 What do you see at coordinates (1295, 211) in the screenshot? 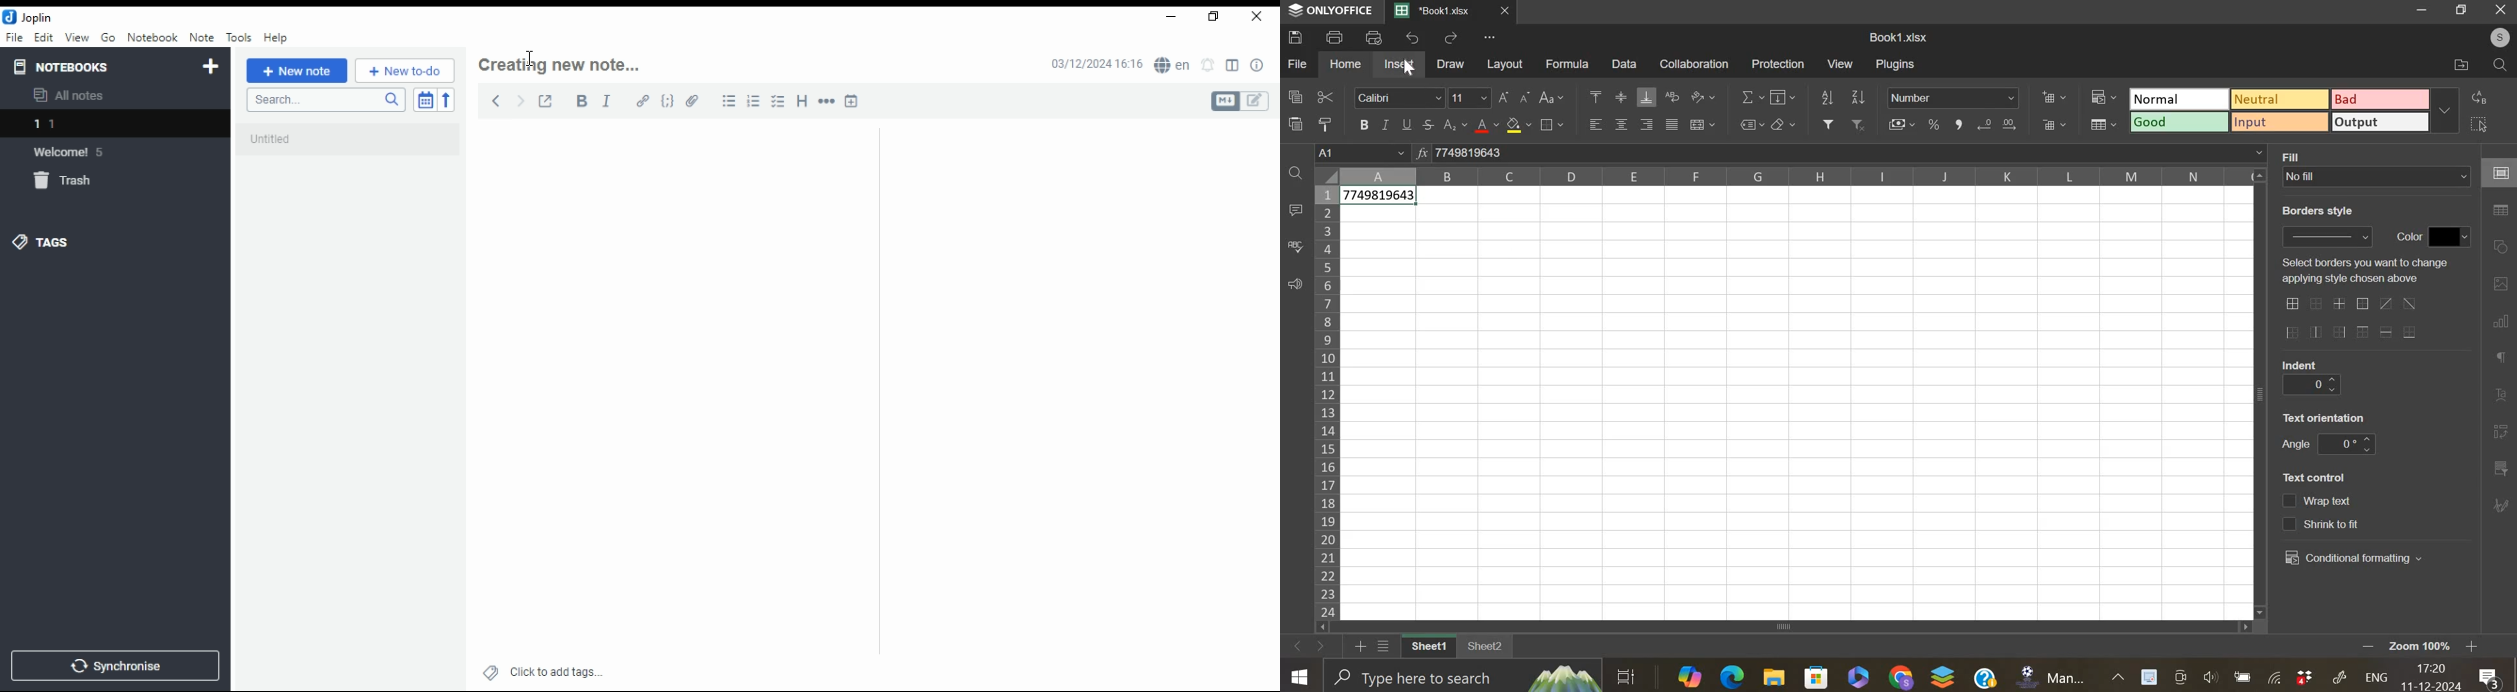
I see `comment` at bounding box center [1295, 211].